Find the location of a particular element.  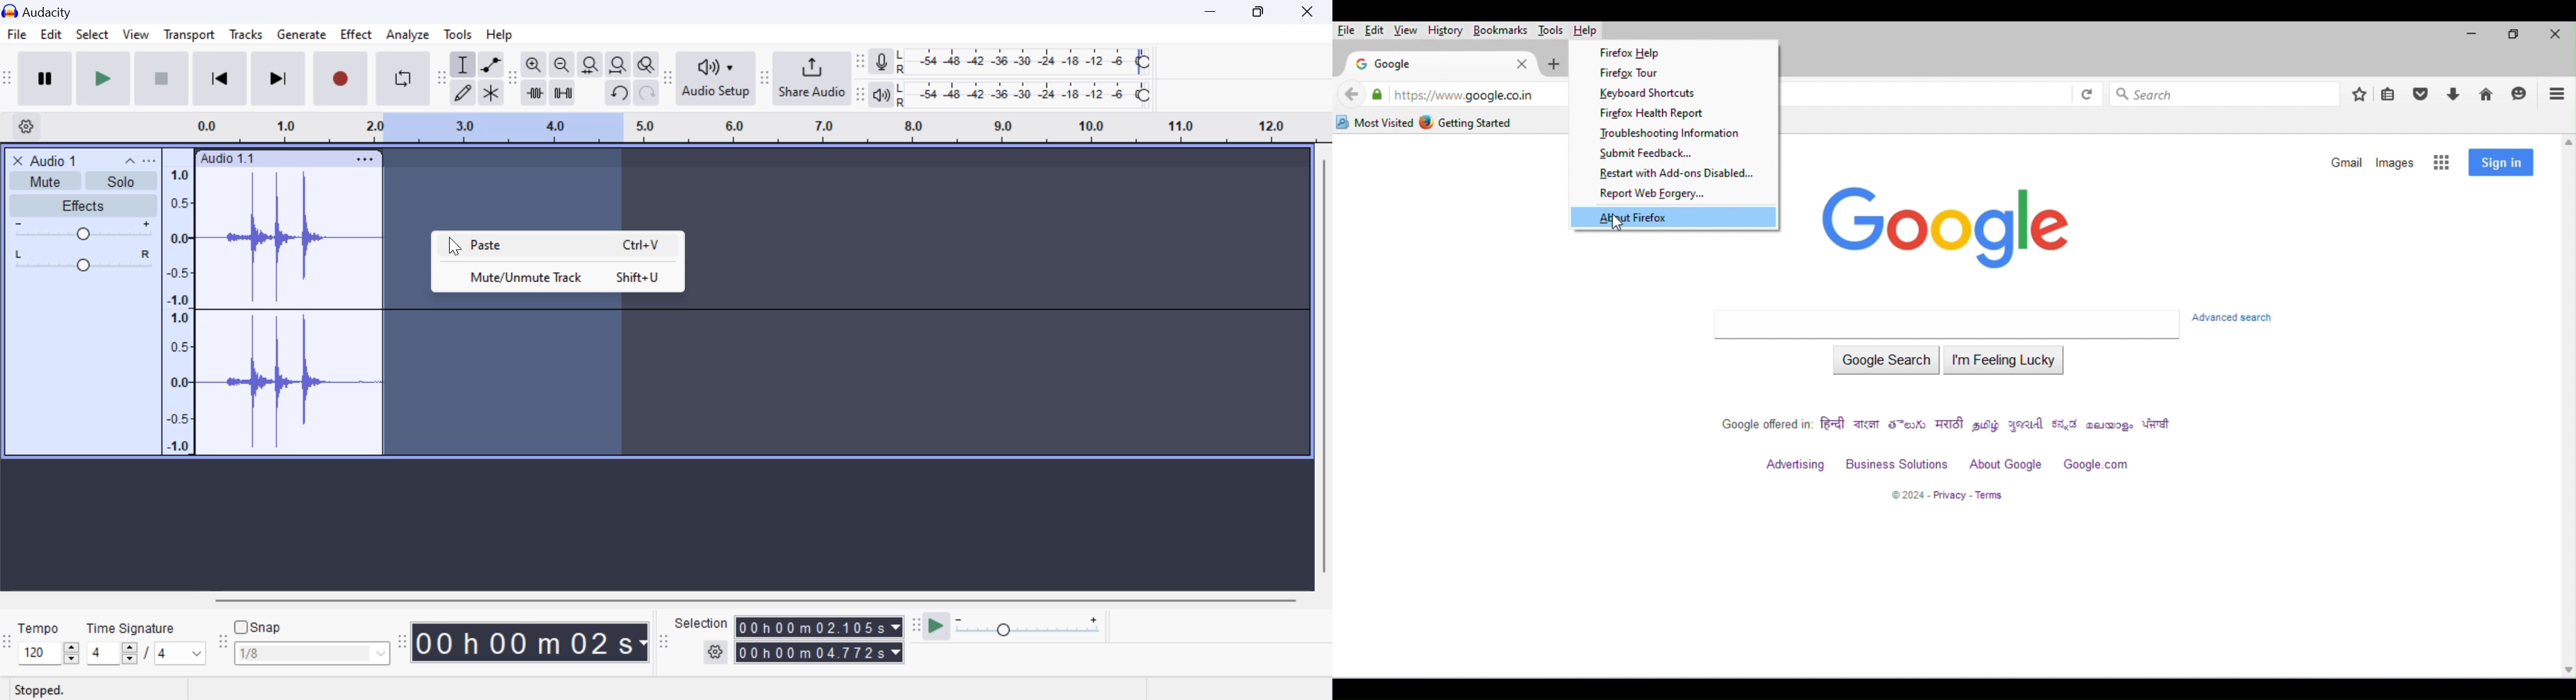

telegu is located at coordinates (1909, 425).